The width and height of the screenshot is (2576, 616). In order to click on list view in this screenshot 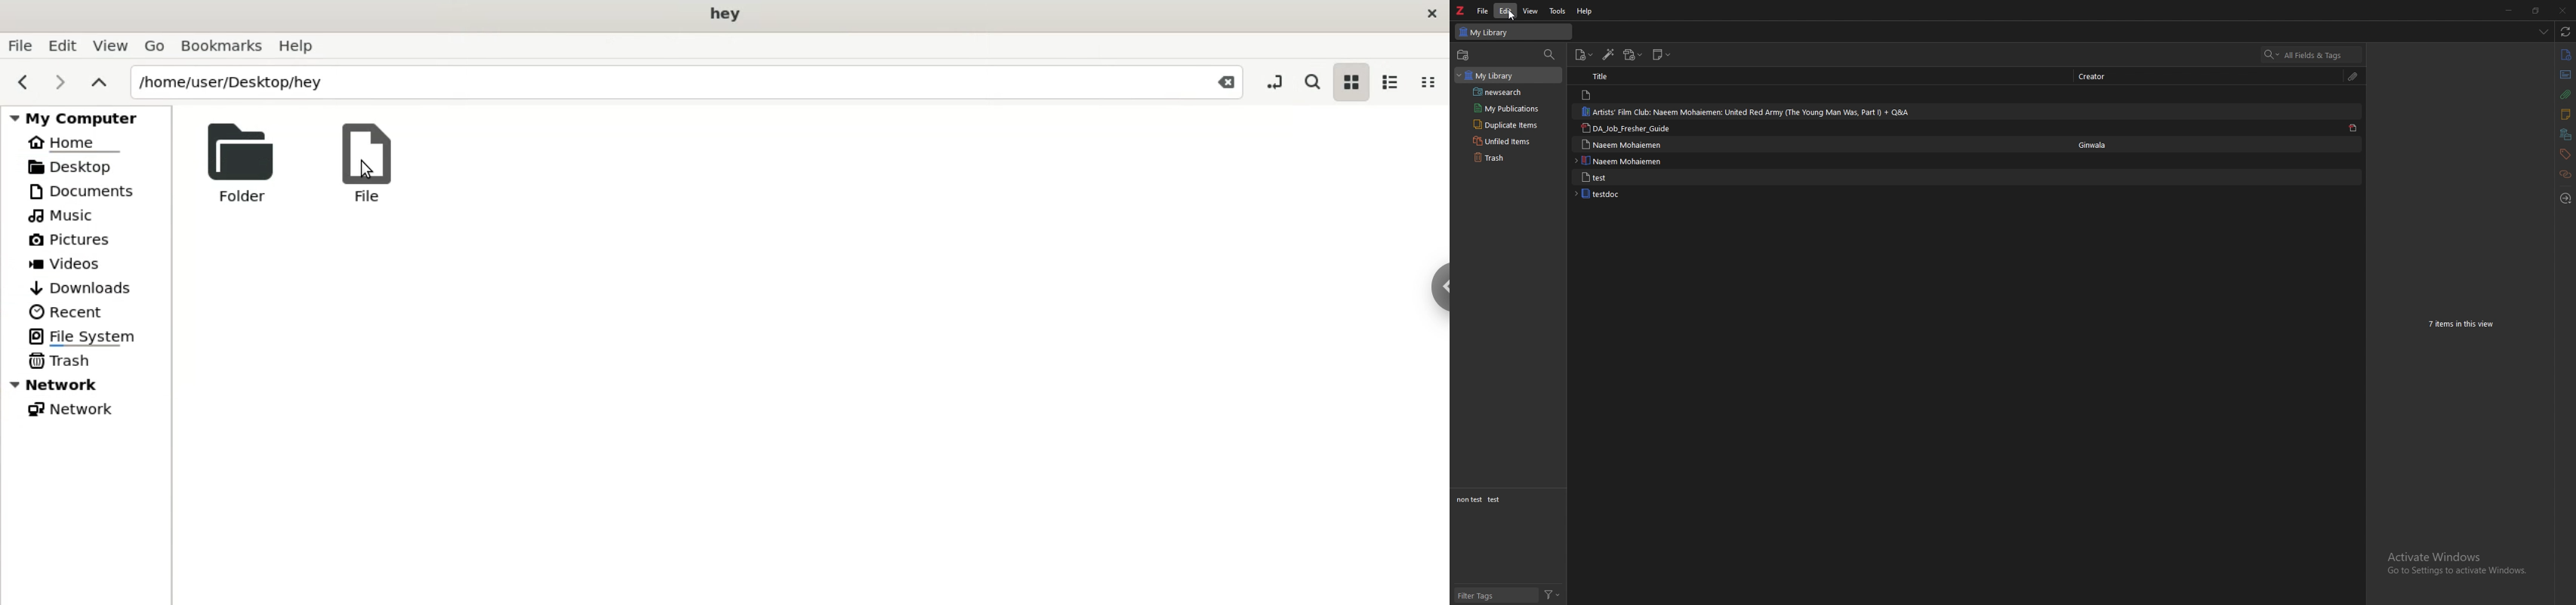, I will do `click(1388, 84)`.